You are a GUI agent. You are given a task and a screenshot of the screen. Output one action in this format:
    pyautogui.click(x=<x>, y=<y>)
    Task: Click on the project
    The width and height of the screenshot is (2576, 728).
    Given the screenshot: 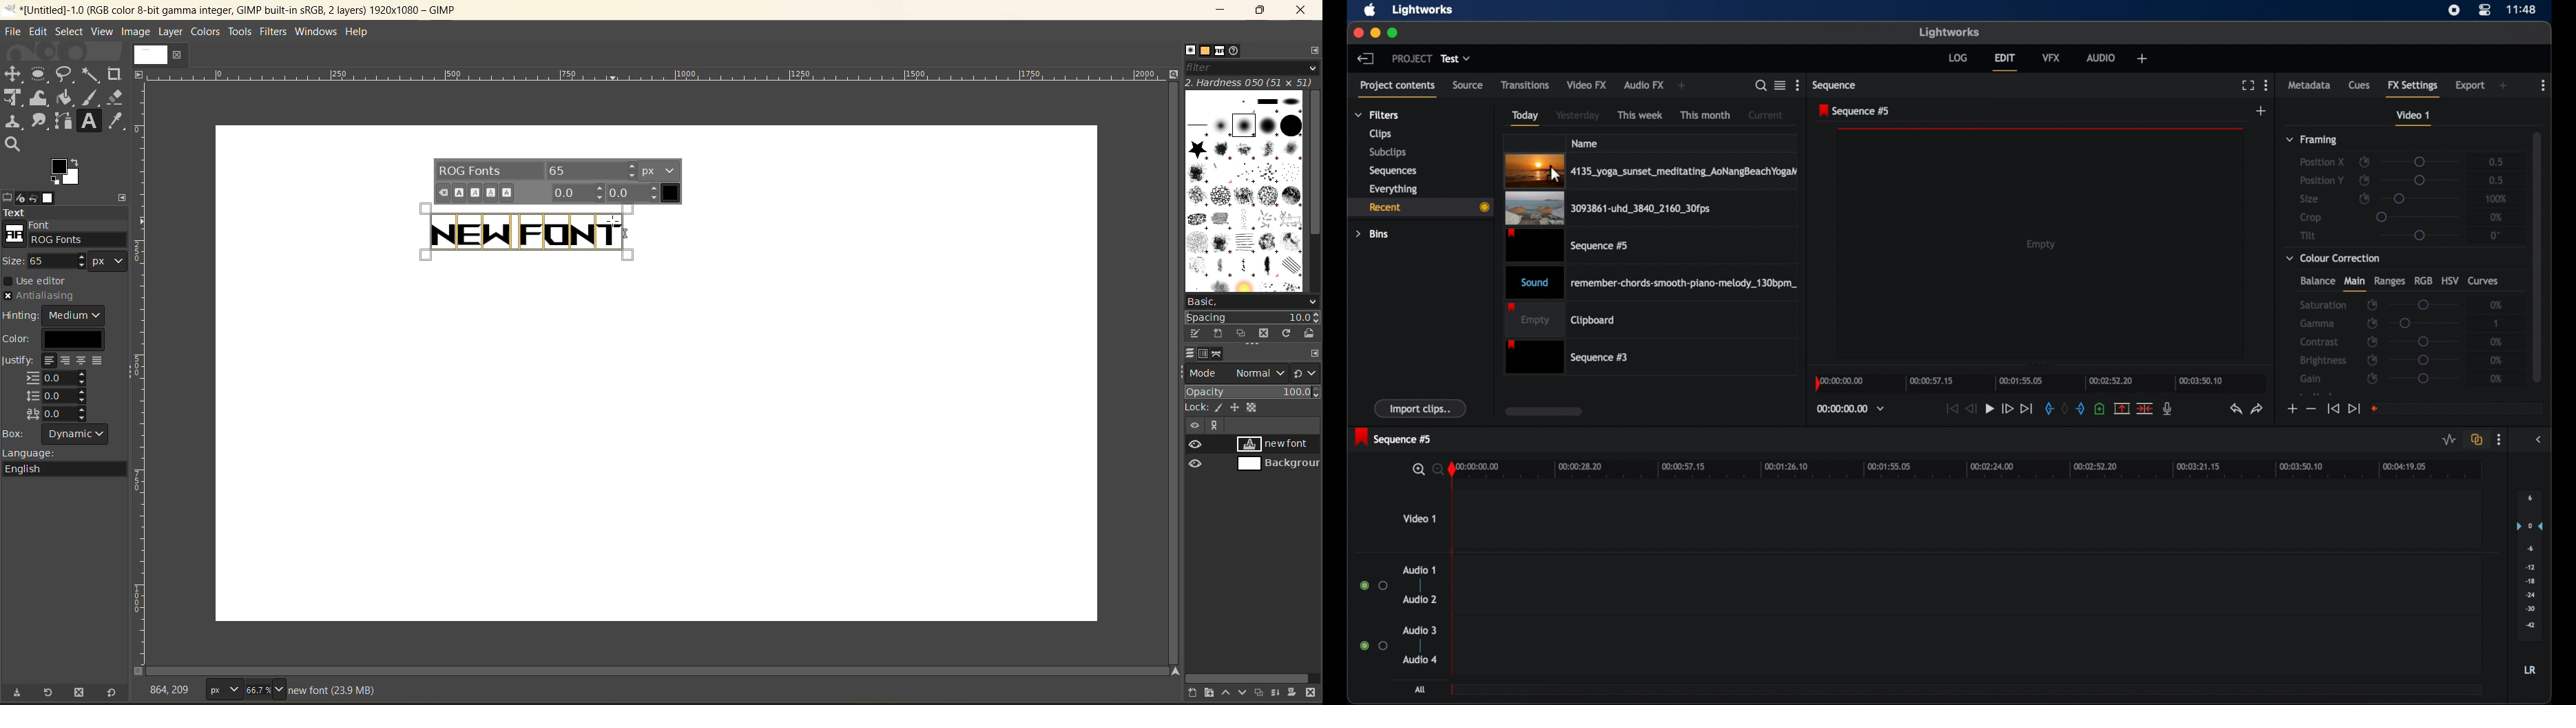 What is the action you would take?
    pyautogui.click(x=1412, y=59)
    